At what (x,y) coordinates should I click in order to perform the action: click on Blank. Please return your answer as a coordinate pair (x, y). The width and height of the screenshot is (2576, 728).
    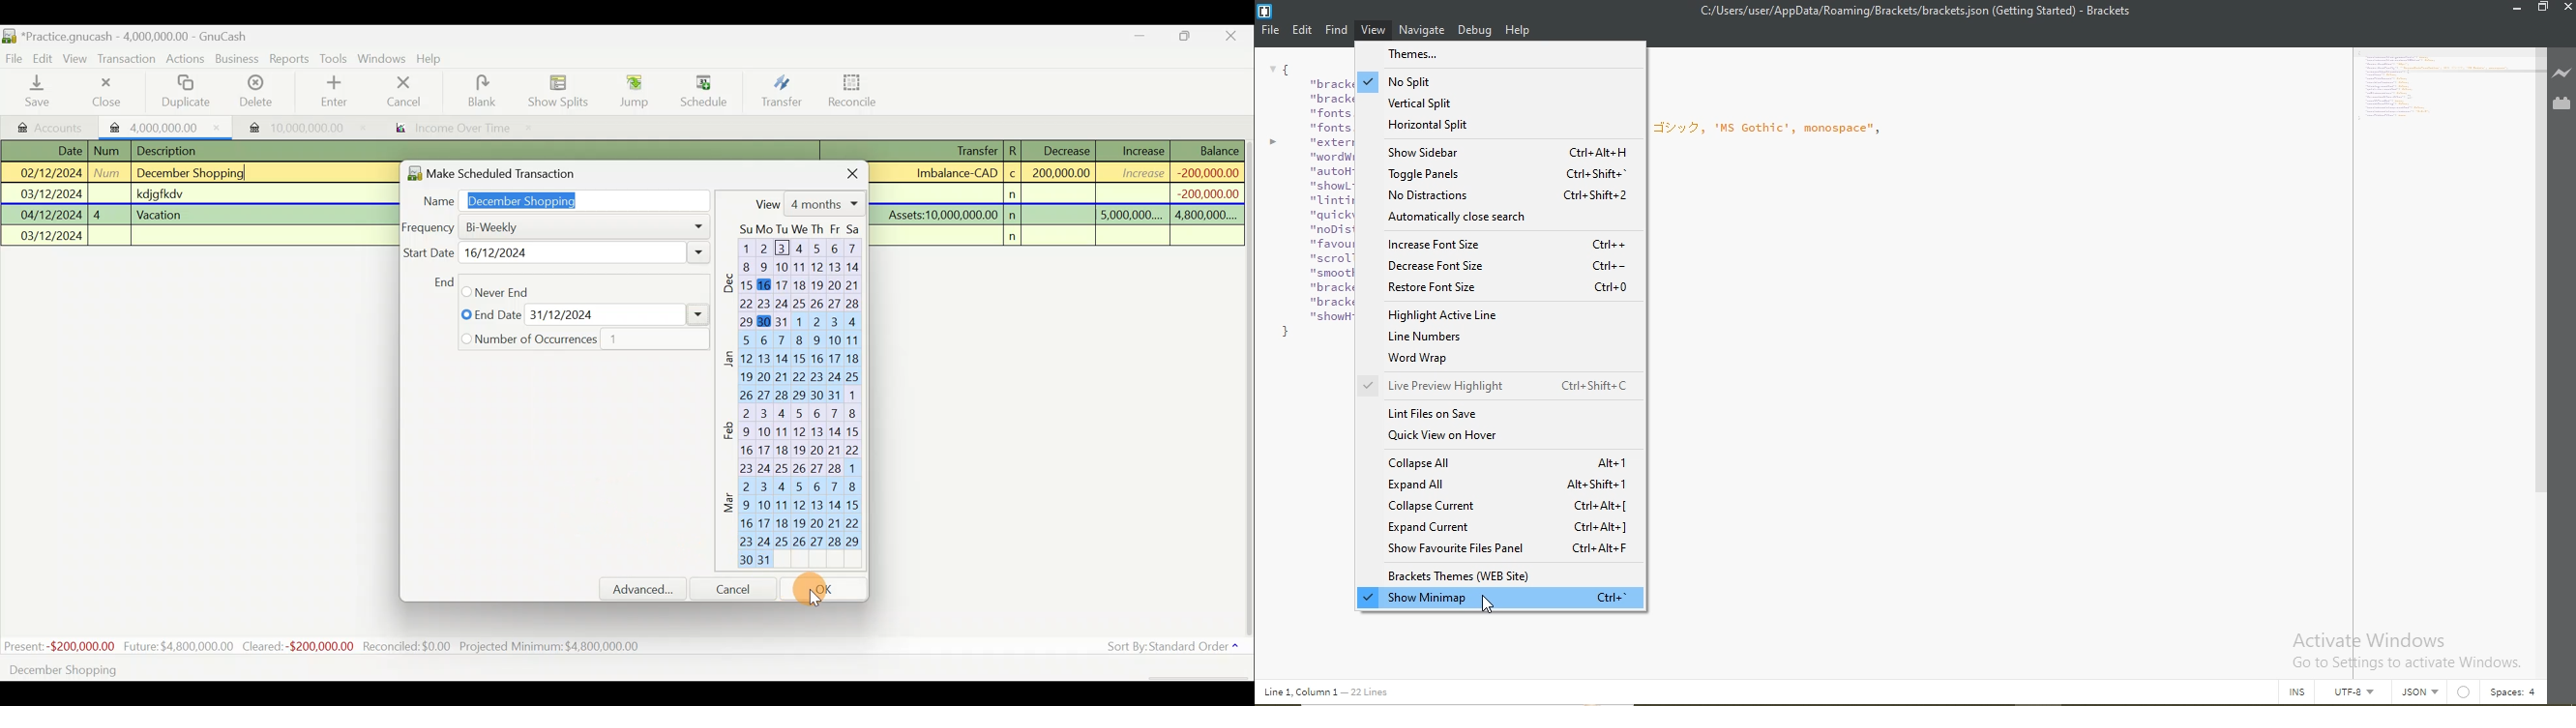
    Looking at the image, I should click on (480, 92).